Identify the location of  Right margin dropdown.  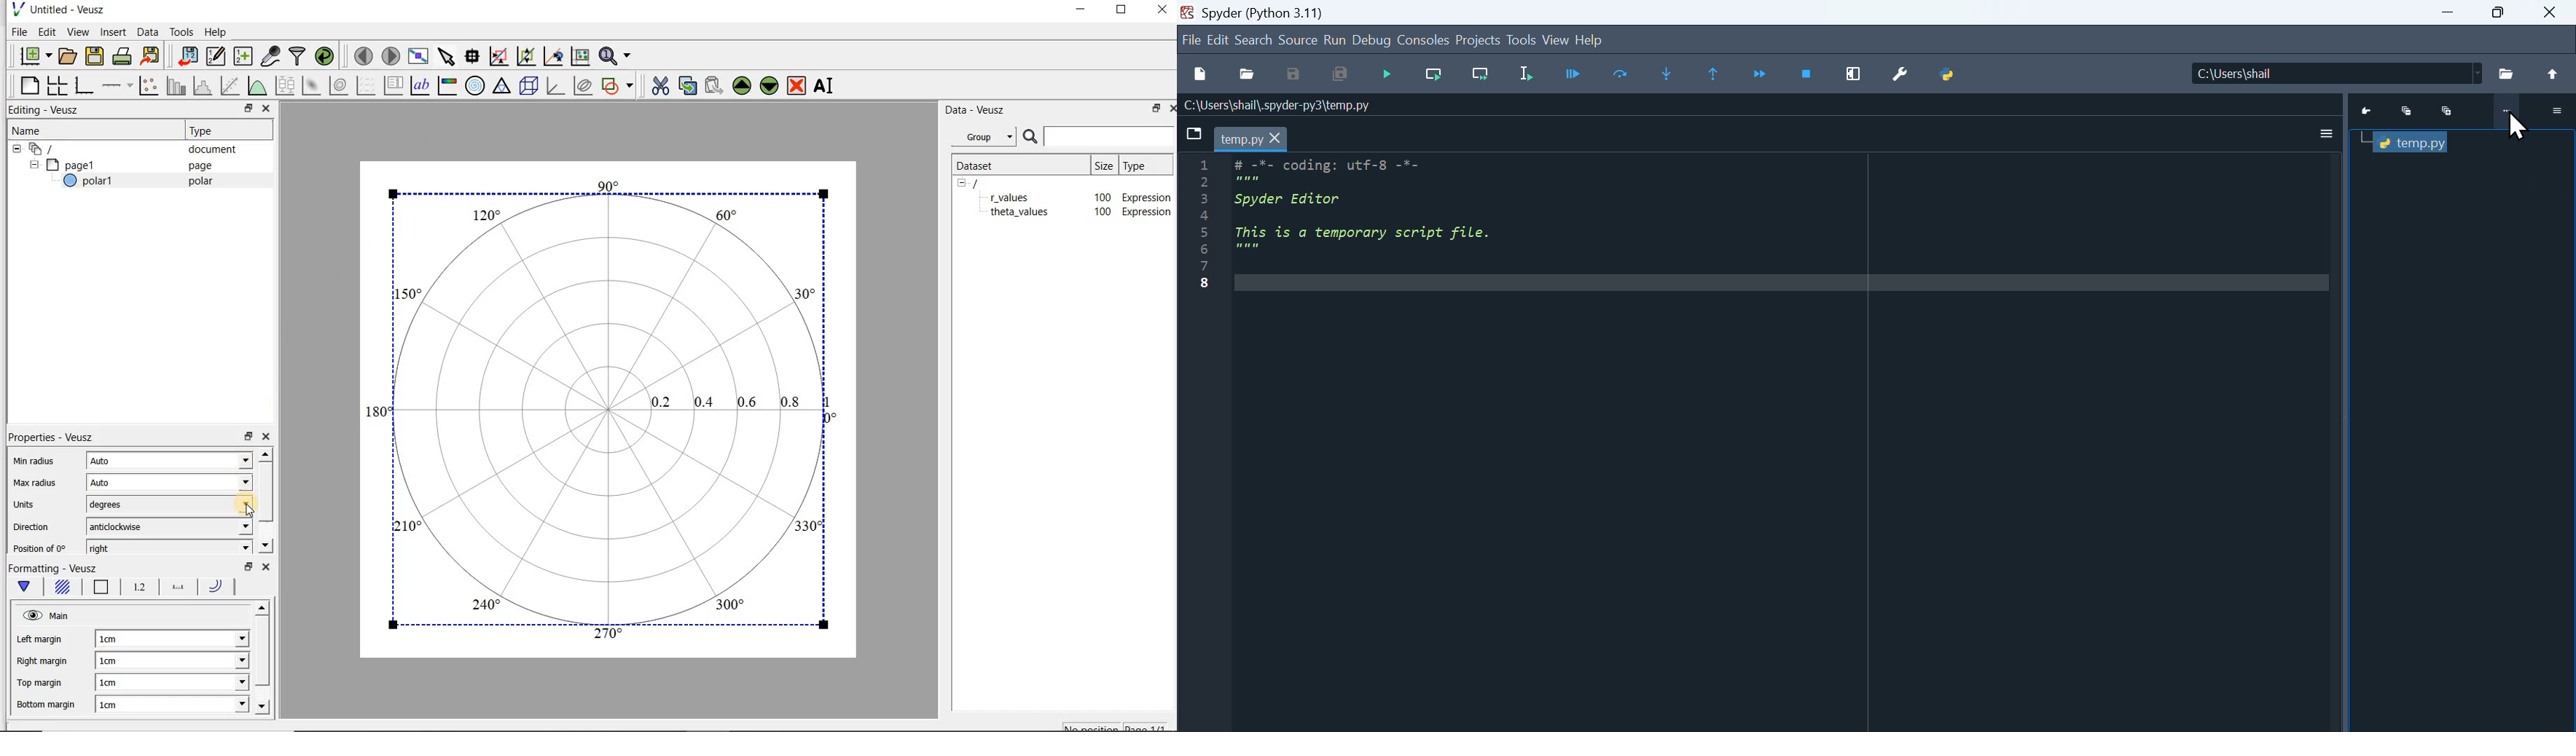
(218, 661).